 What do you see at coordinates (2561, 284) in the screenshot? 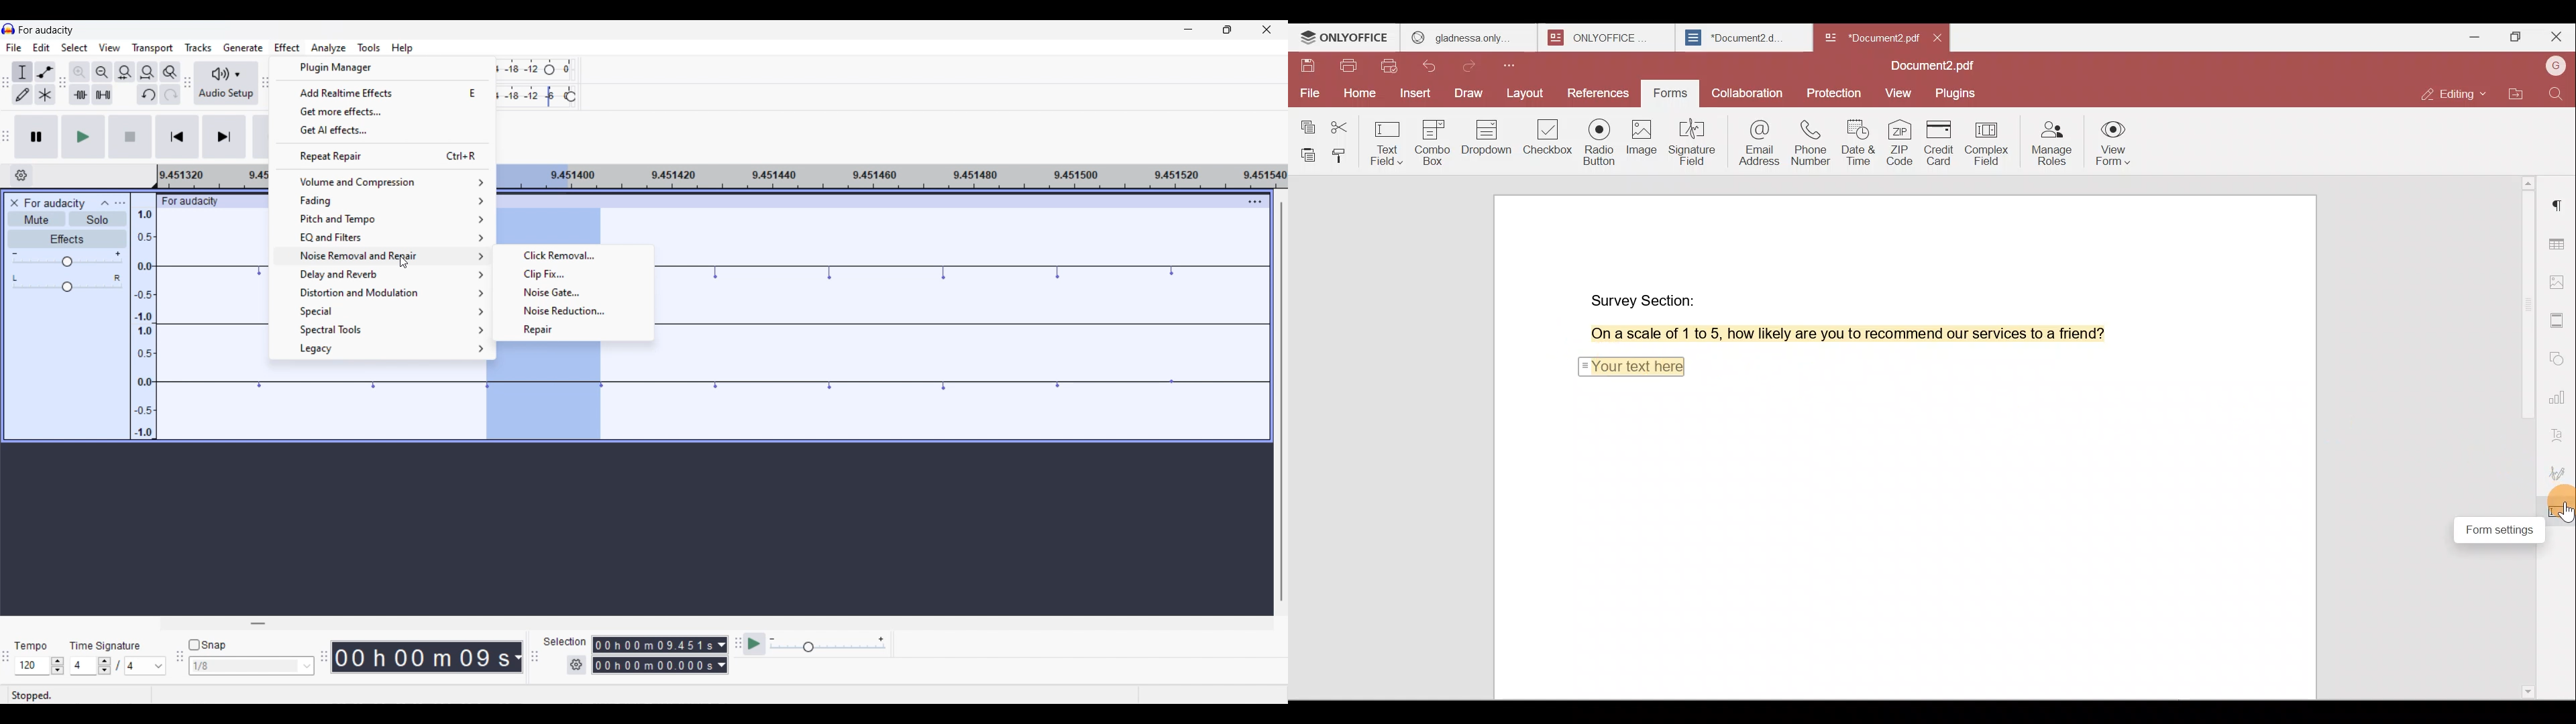
I see `Image settings` at bounding box center [2561, 284].